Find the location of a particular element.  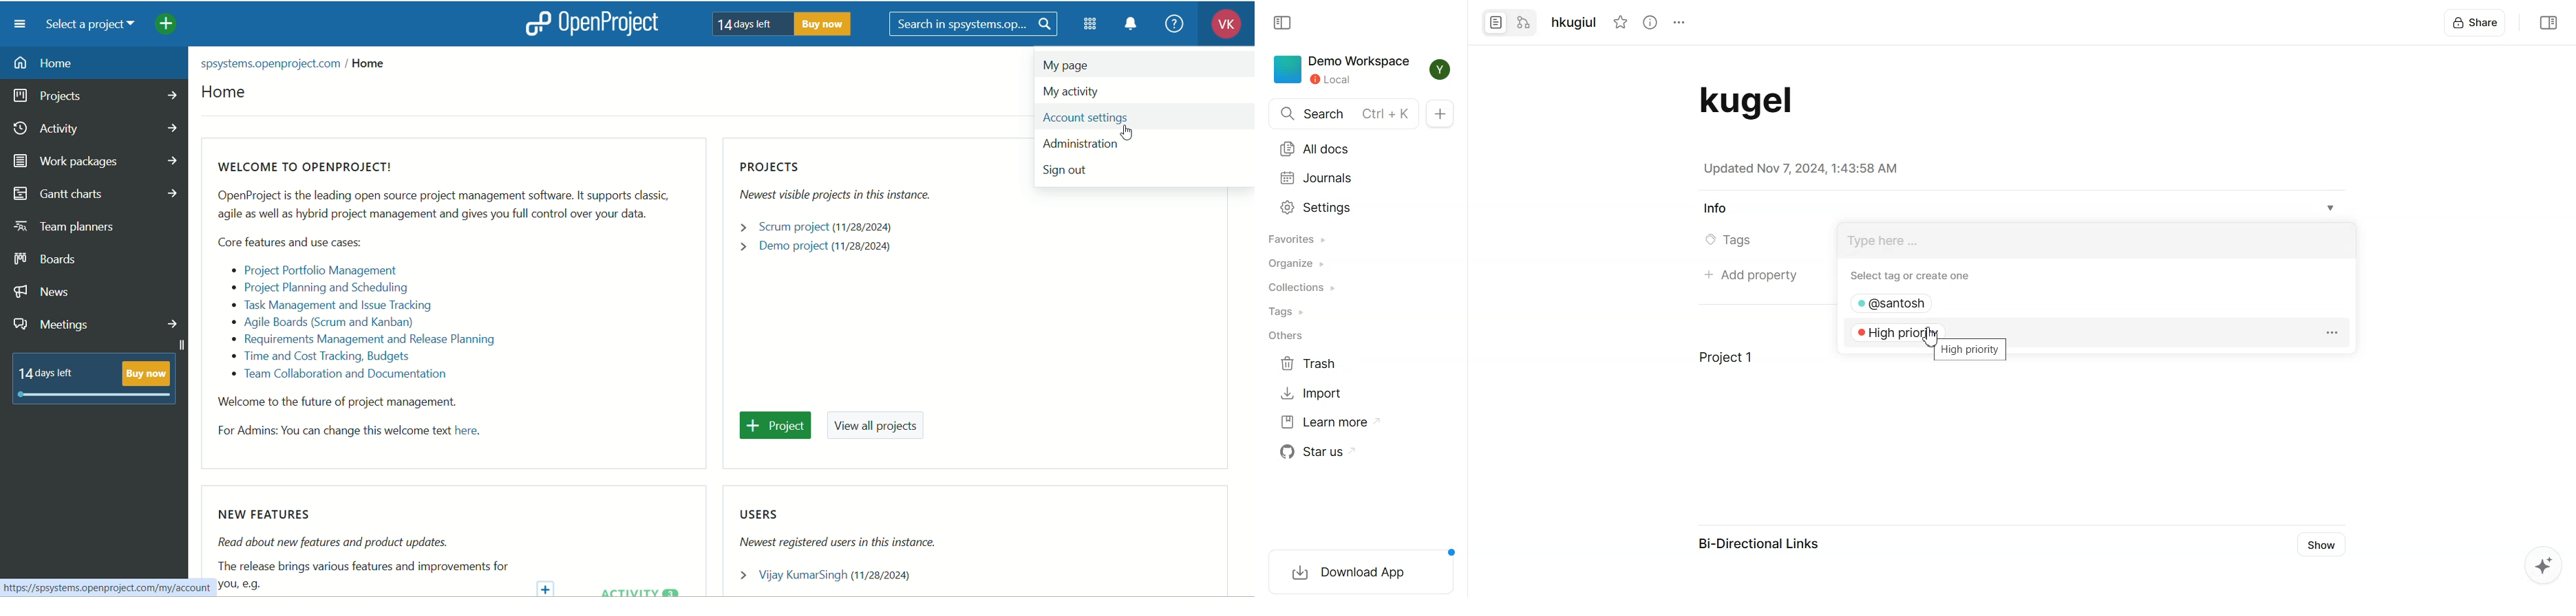

sign out is located at coordinates (1069, 169).